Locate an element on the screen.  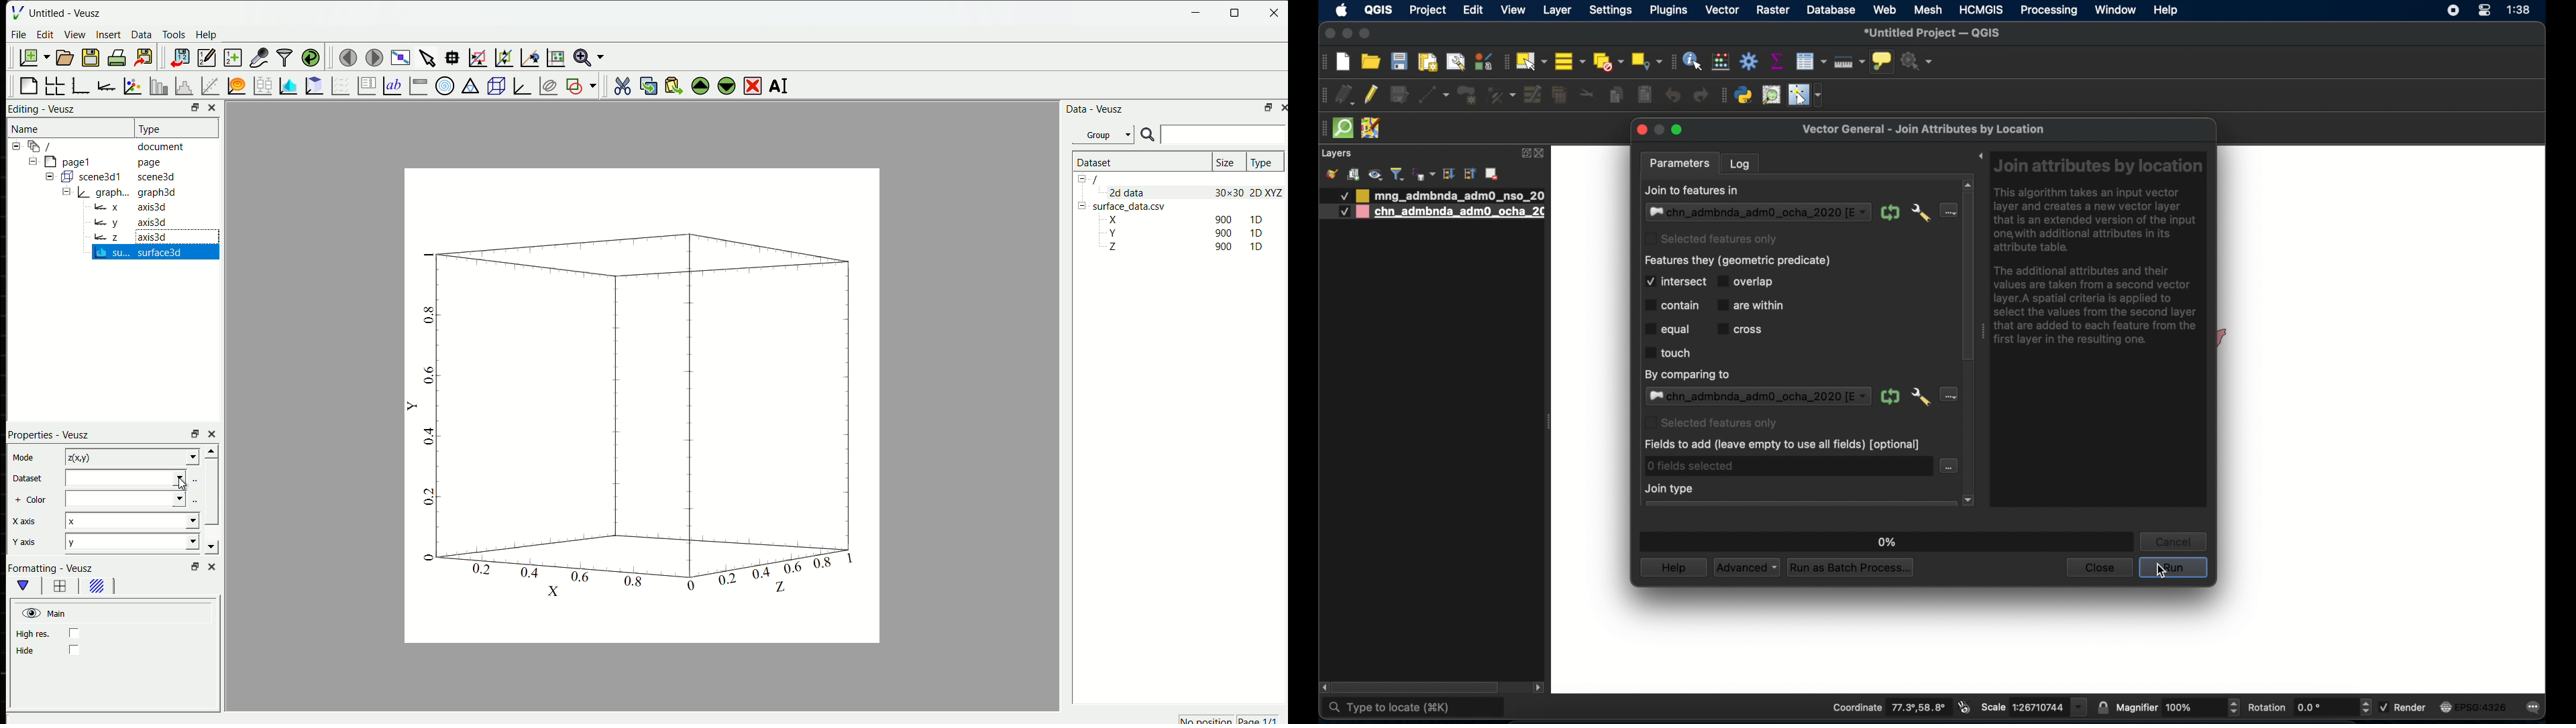
close is located at coordinates (1640, 132).